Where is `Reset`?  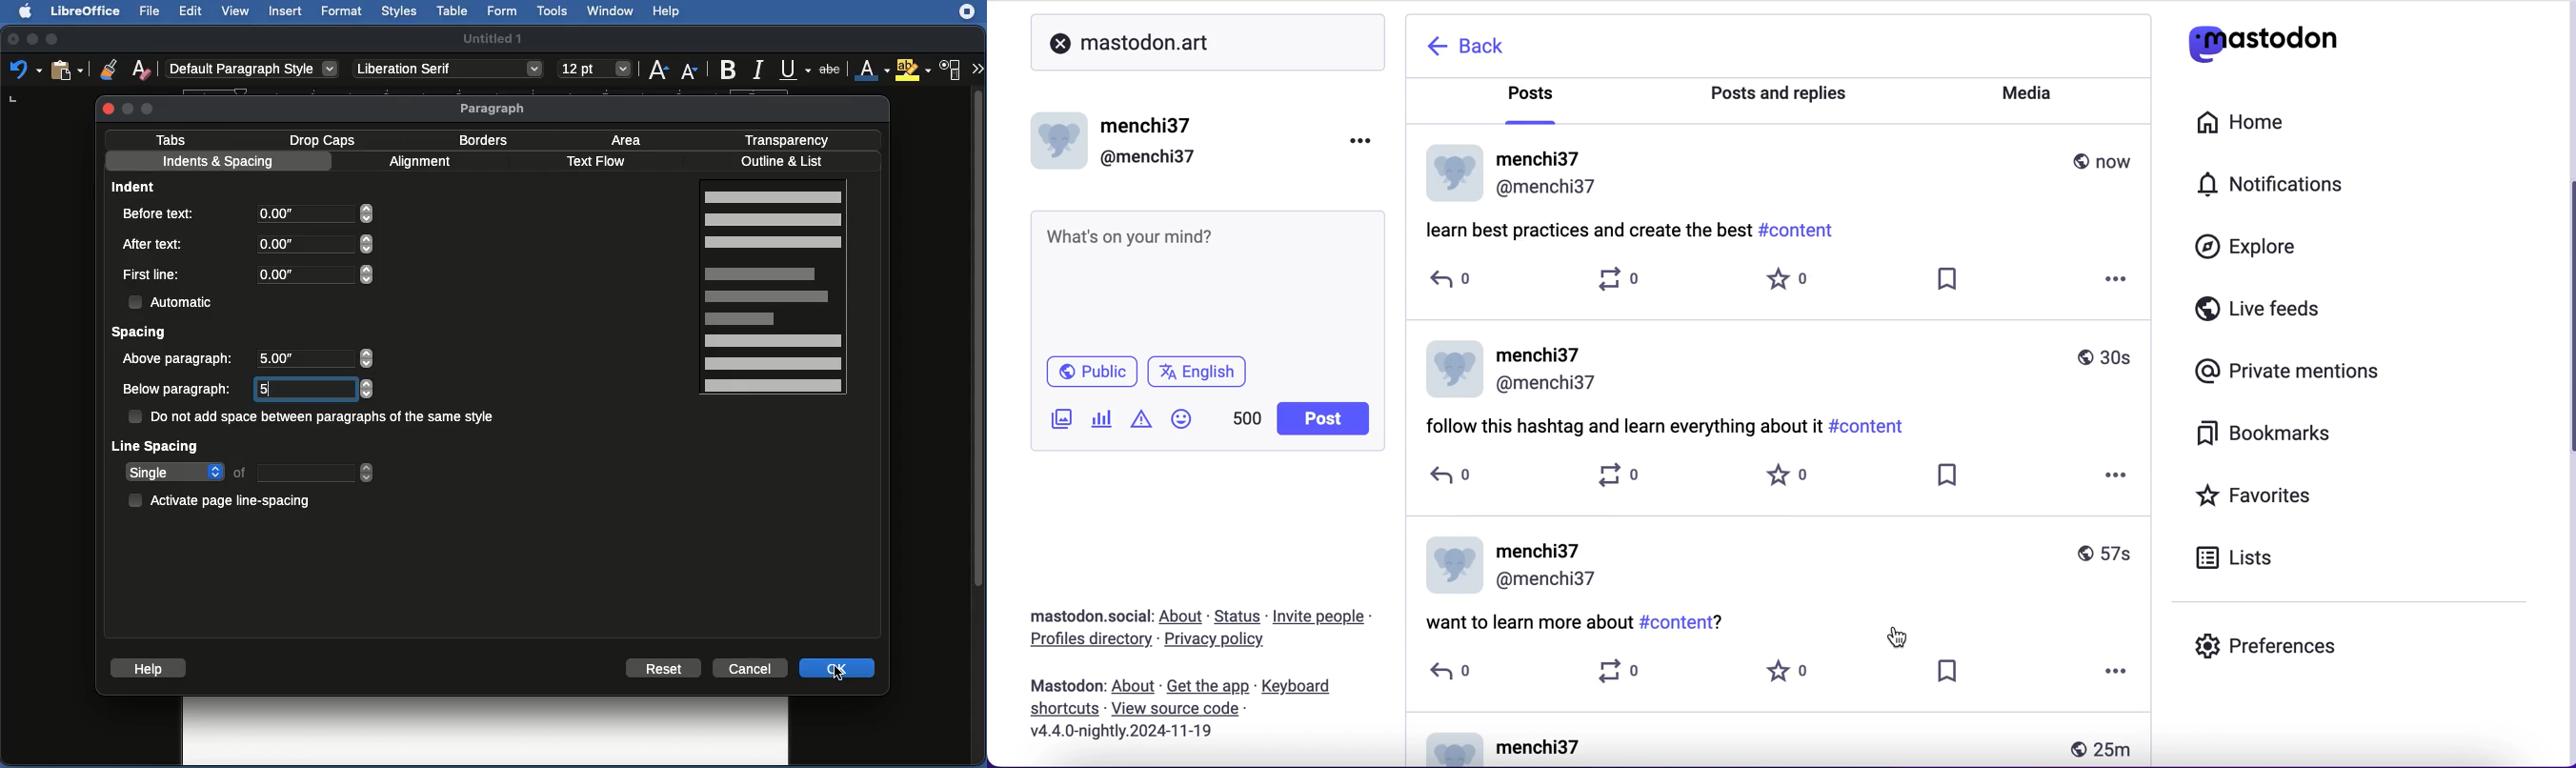
Reset is located at coordinates (664, 668).